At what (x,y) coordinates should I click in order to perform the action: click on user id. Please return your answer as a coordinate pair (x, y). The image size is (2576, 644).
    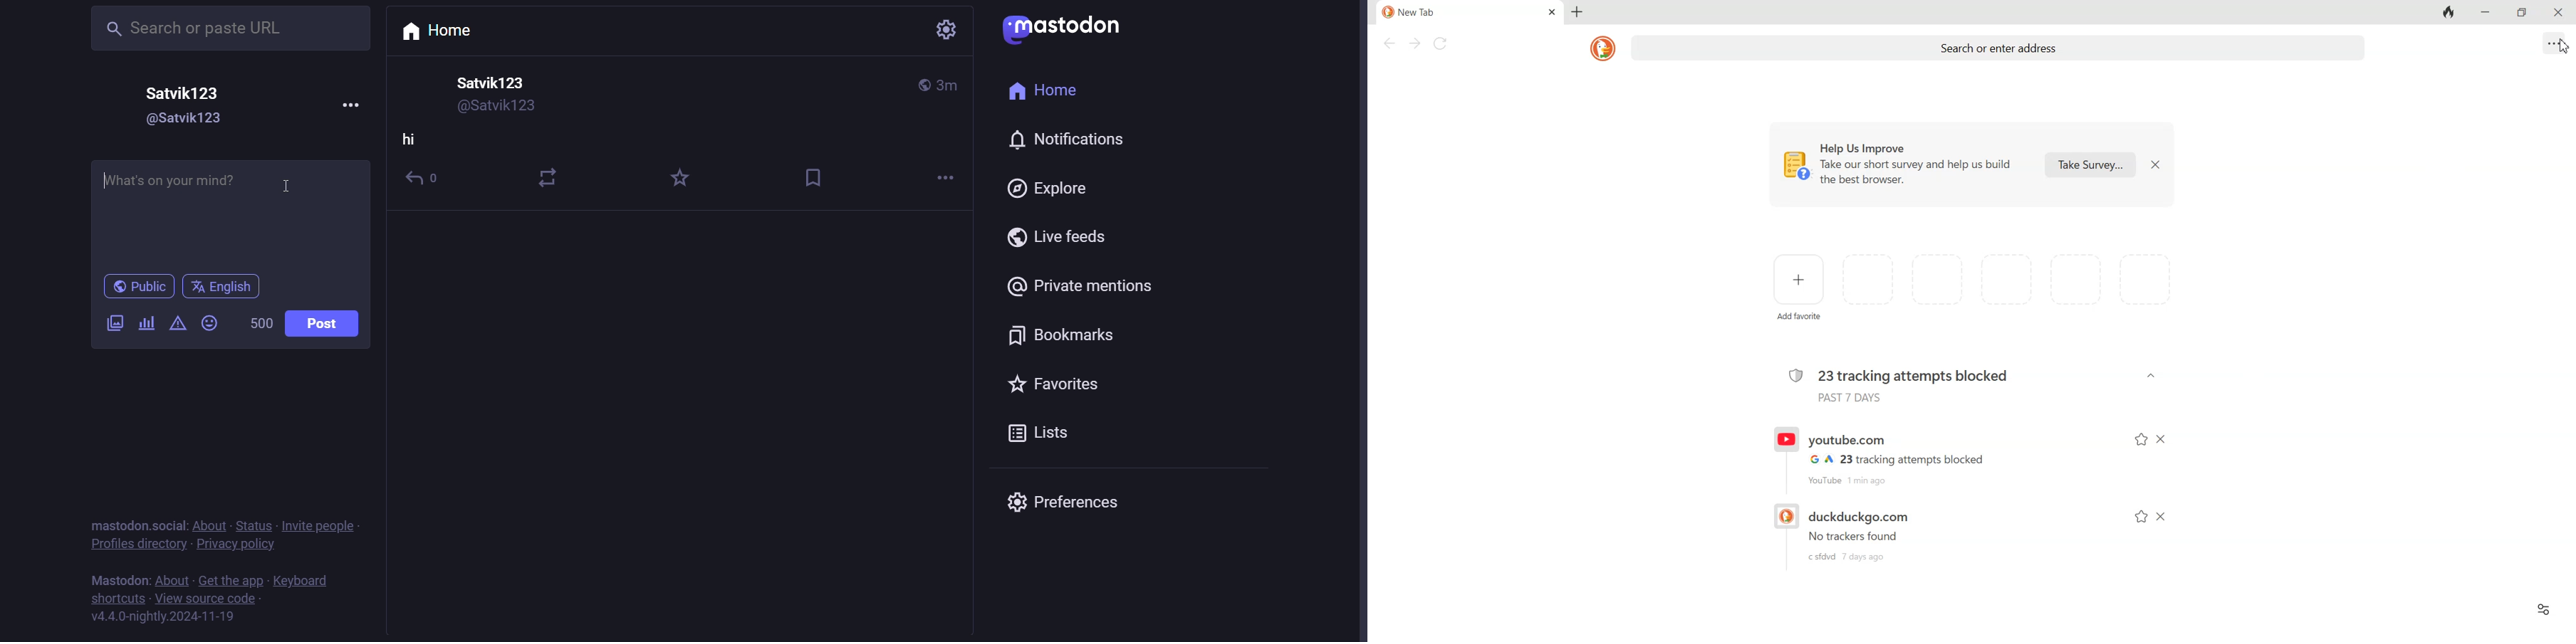
    Looking at the image, I should click on (181, 122).